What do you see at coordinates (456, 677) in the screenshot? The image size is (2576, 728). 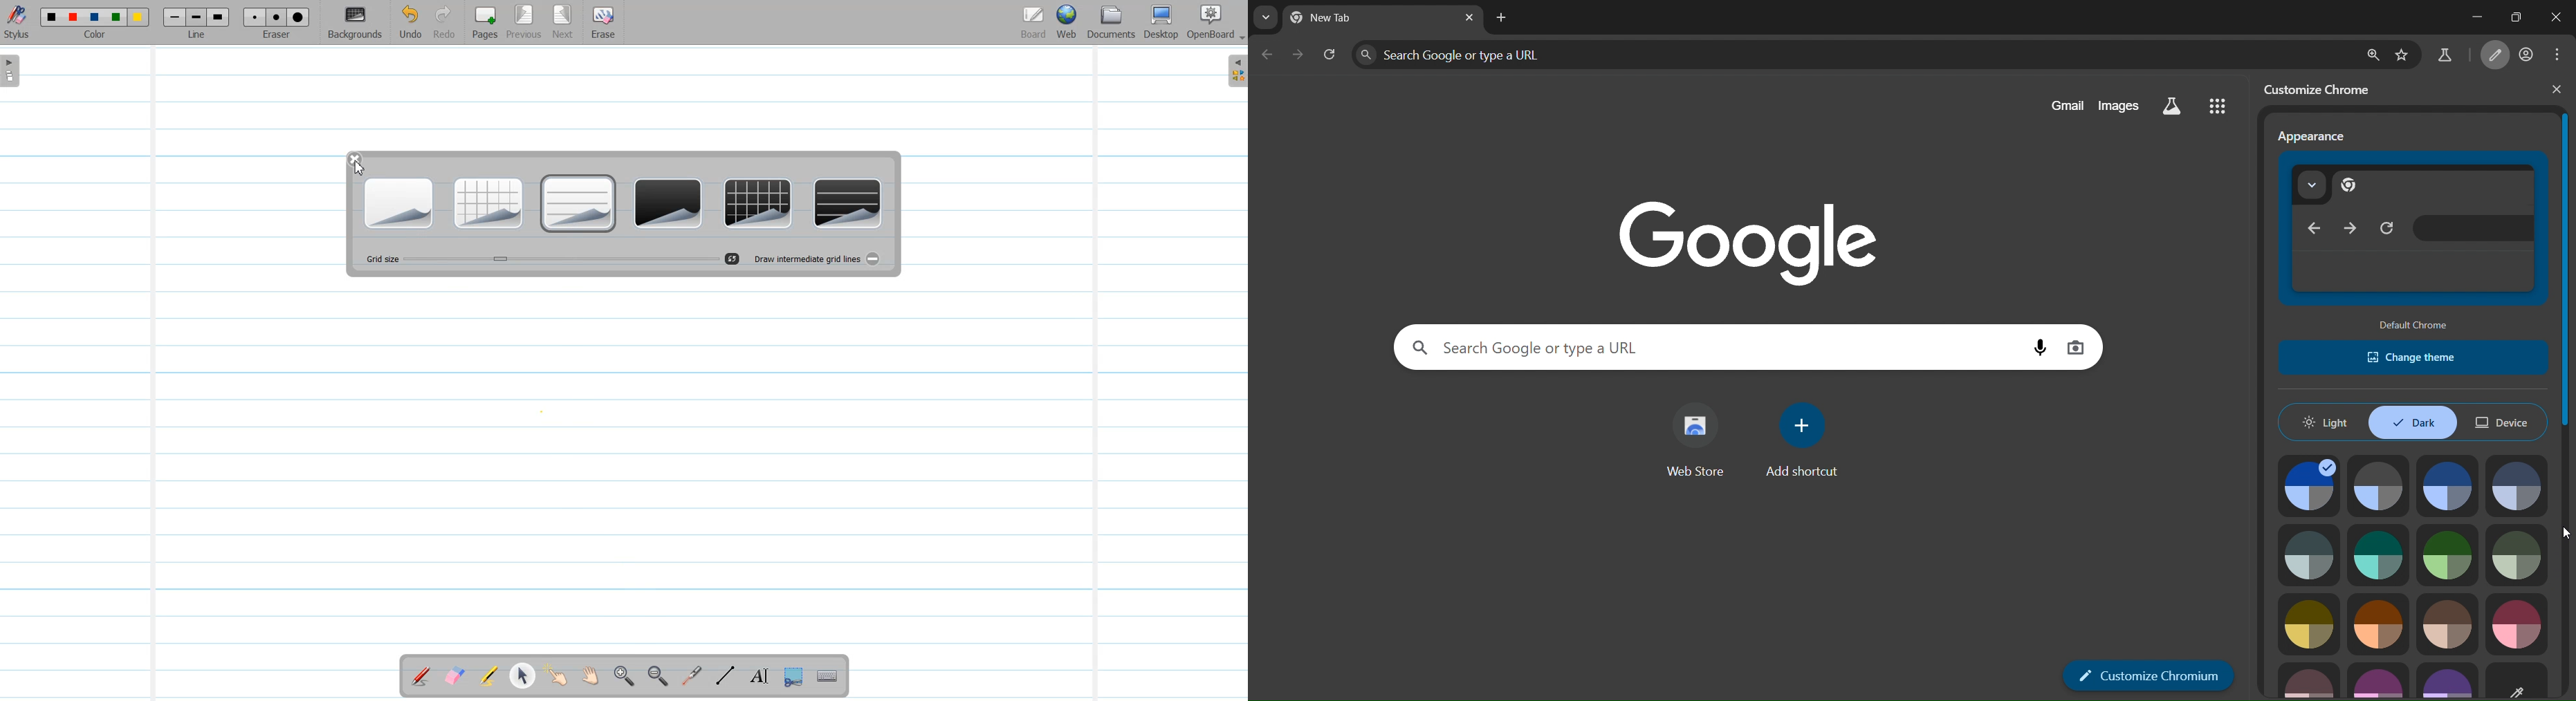 I see `Erase Annotation` at bounding box center [456, 677].